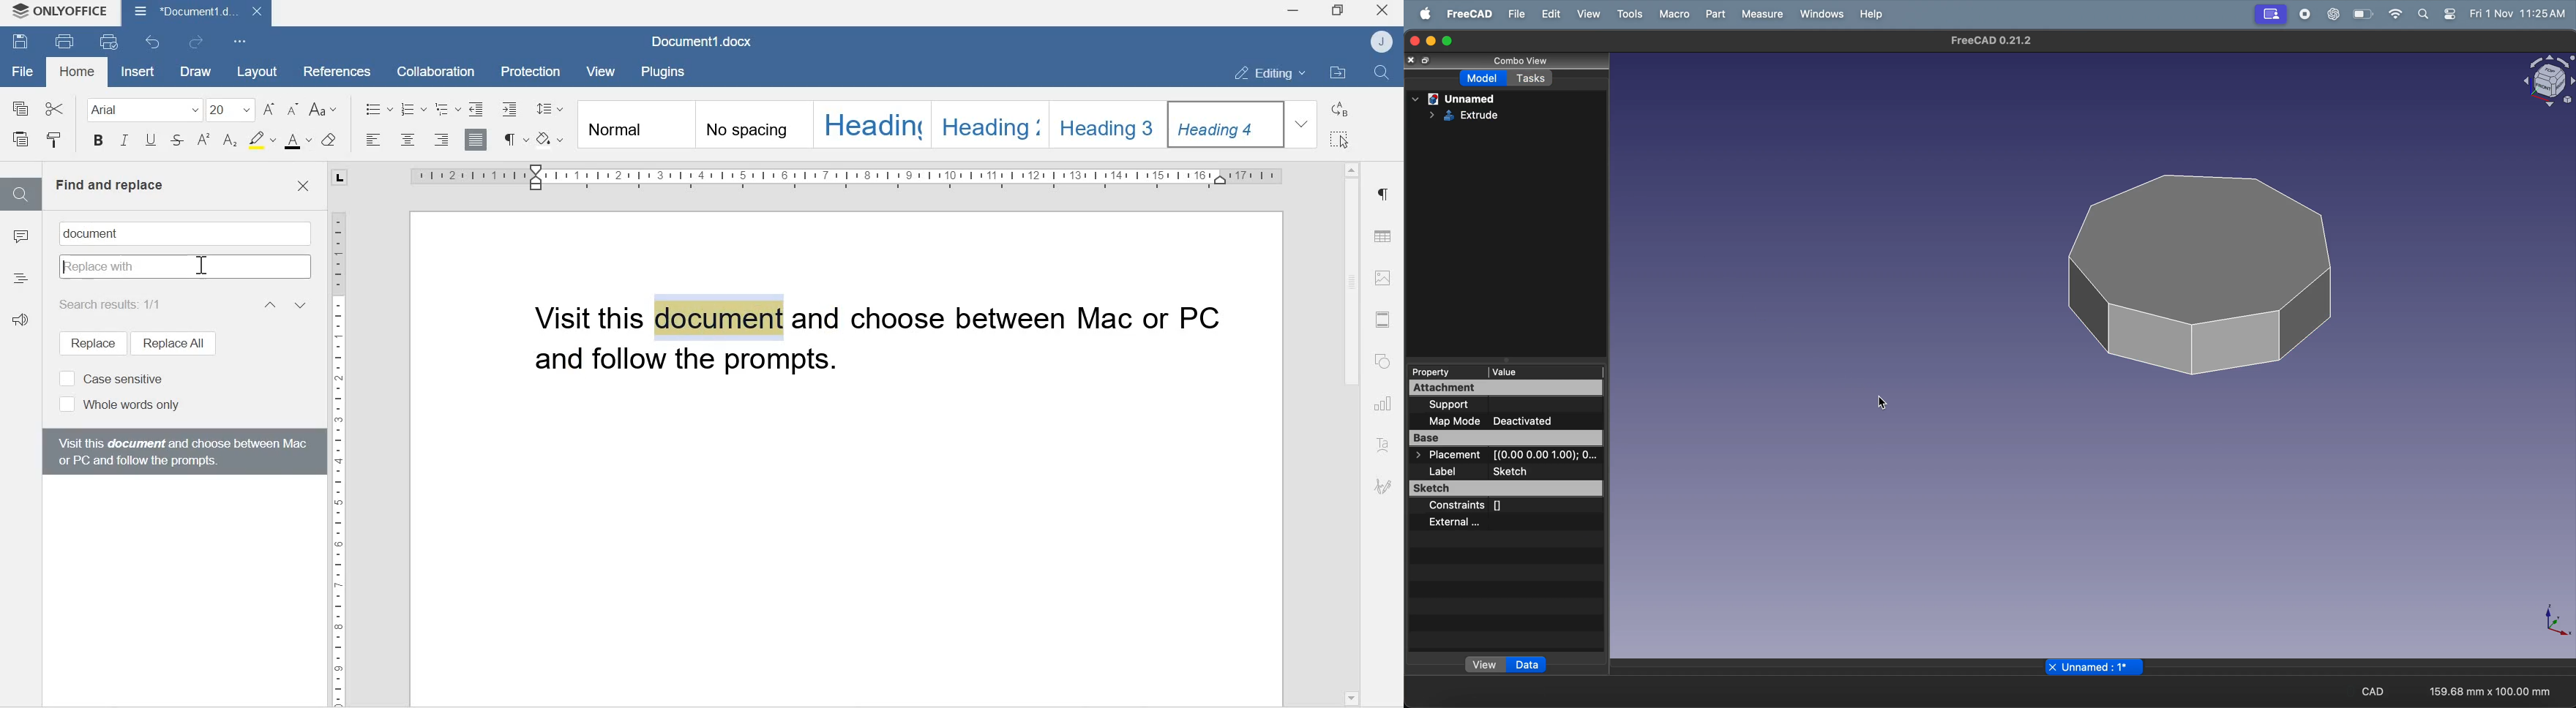 This screenshot has width=2576, height=728. Describe the element at coordinates (97, 233) in the screenshot. I see `document` at that location.